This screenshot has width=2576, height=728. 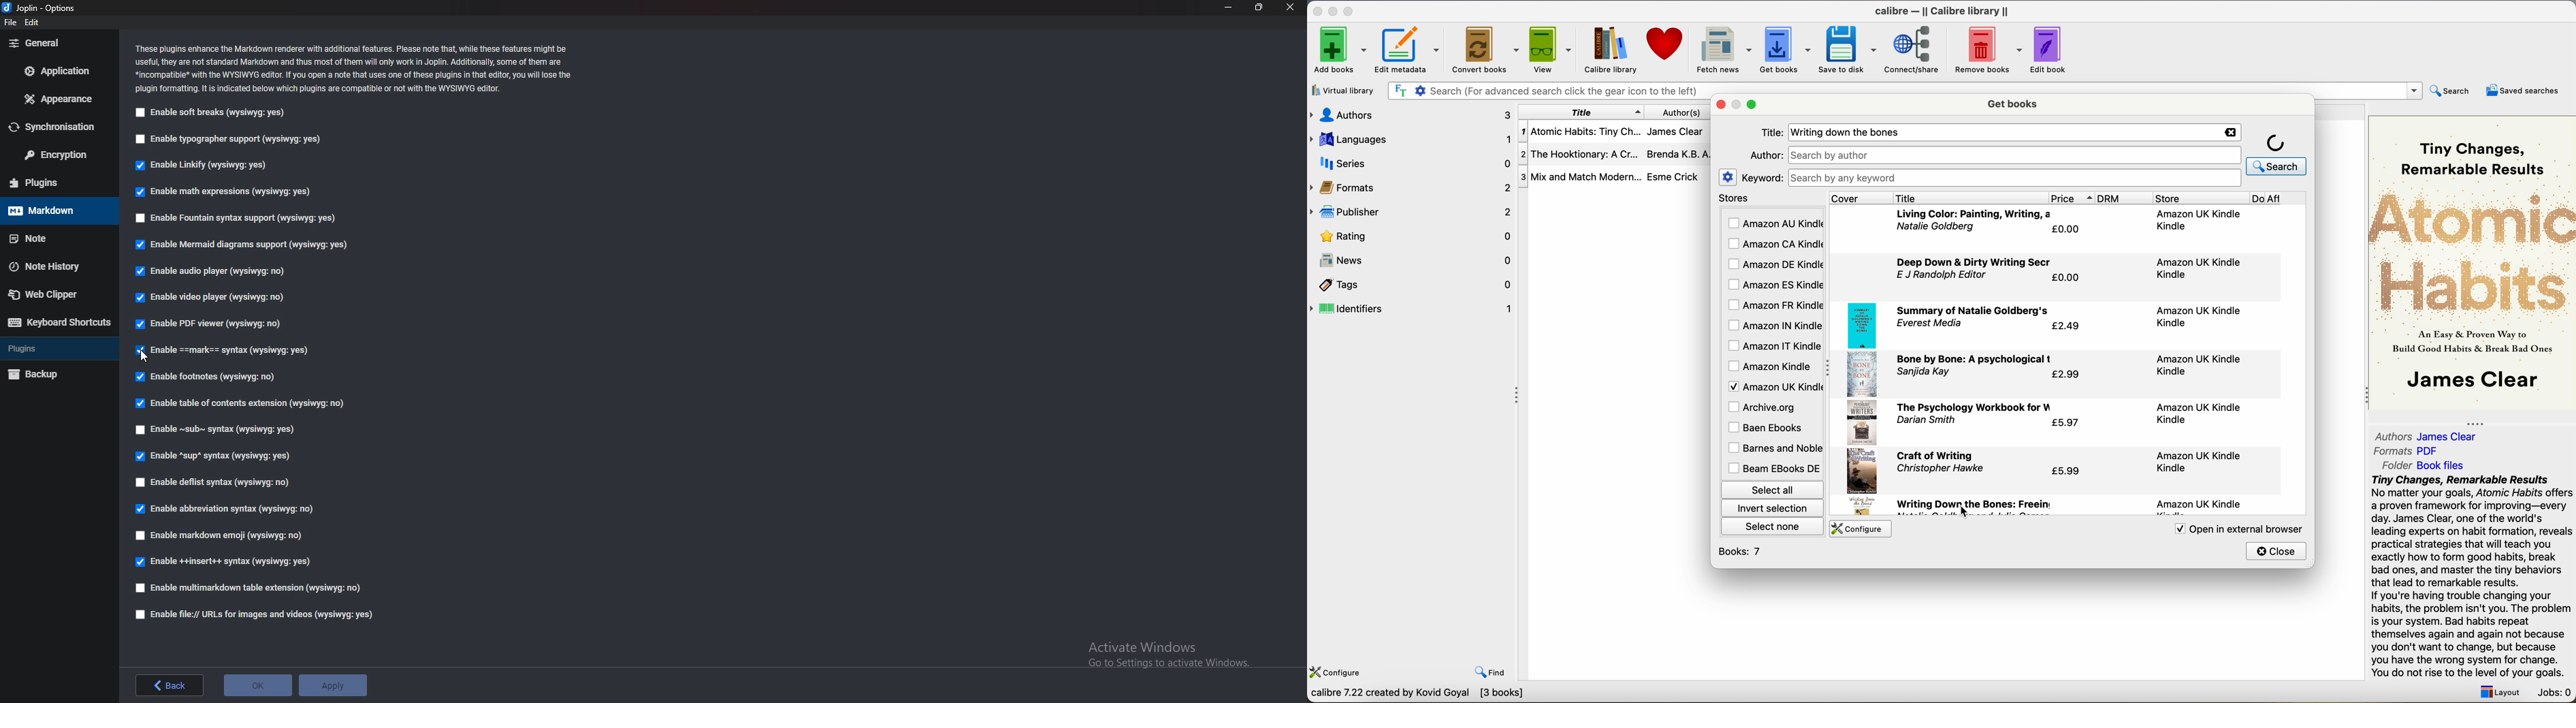 I want to click on search, so click(x=2452, y=90).